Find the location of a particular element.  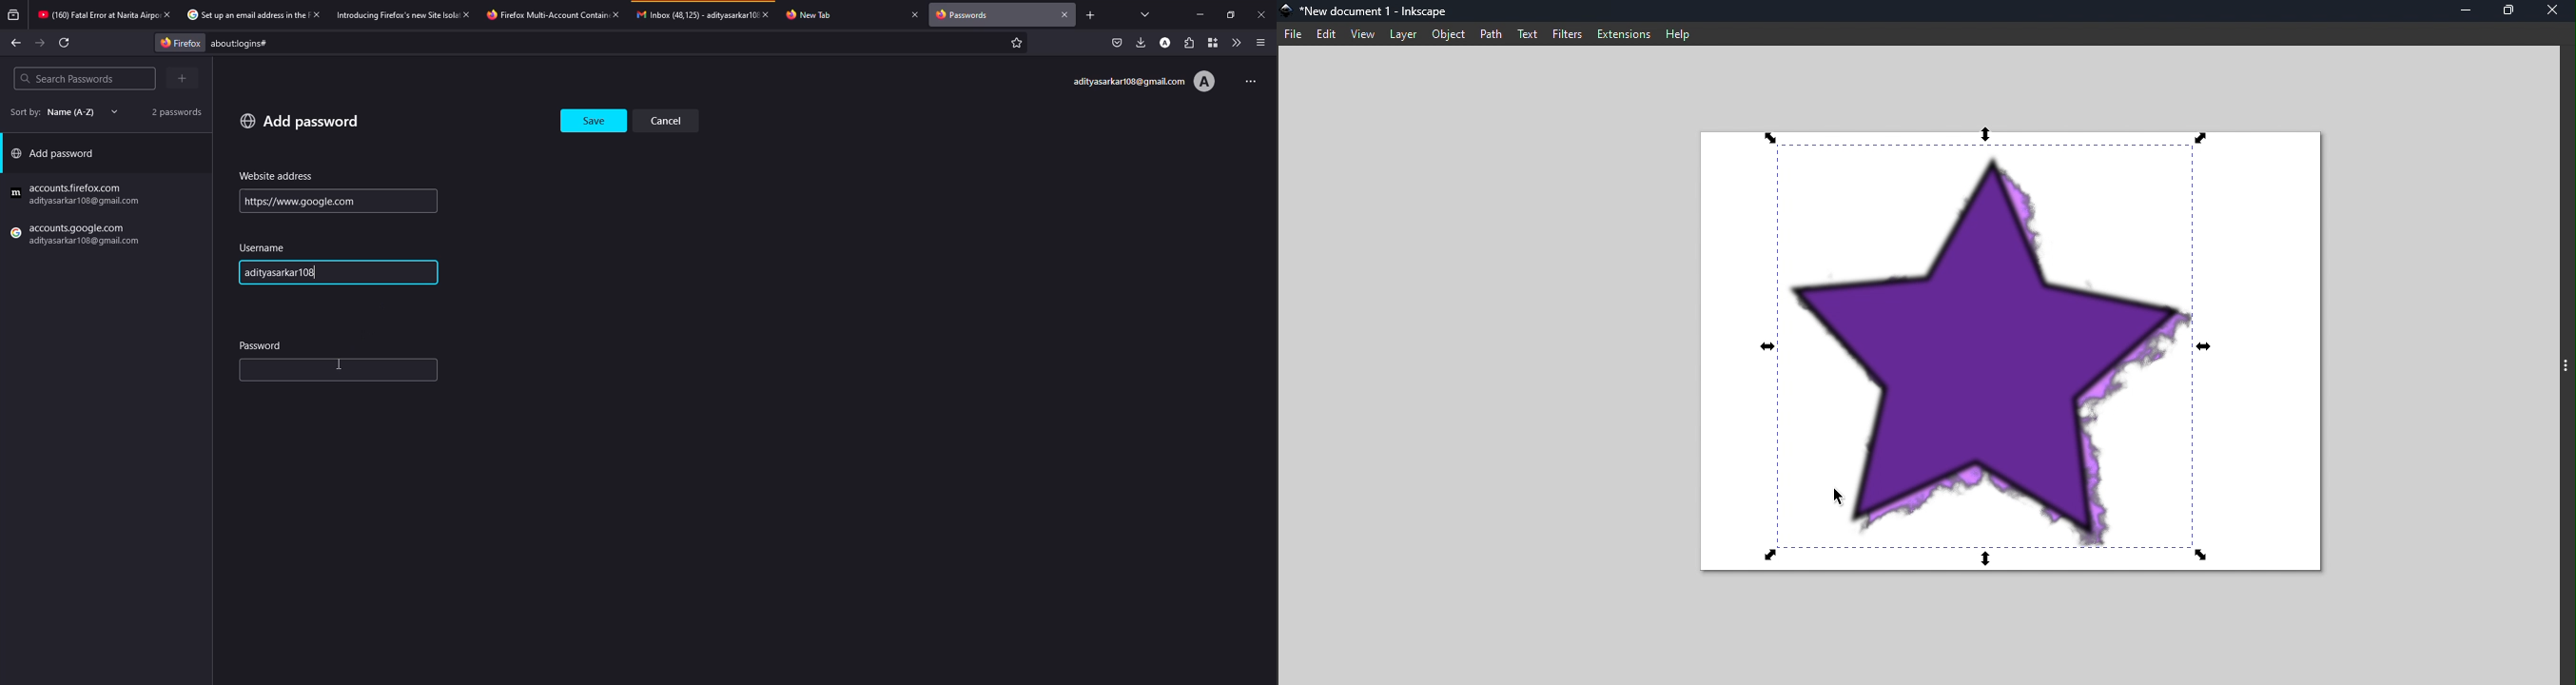

2 passwords is located at coordinates (172, 111).